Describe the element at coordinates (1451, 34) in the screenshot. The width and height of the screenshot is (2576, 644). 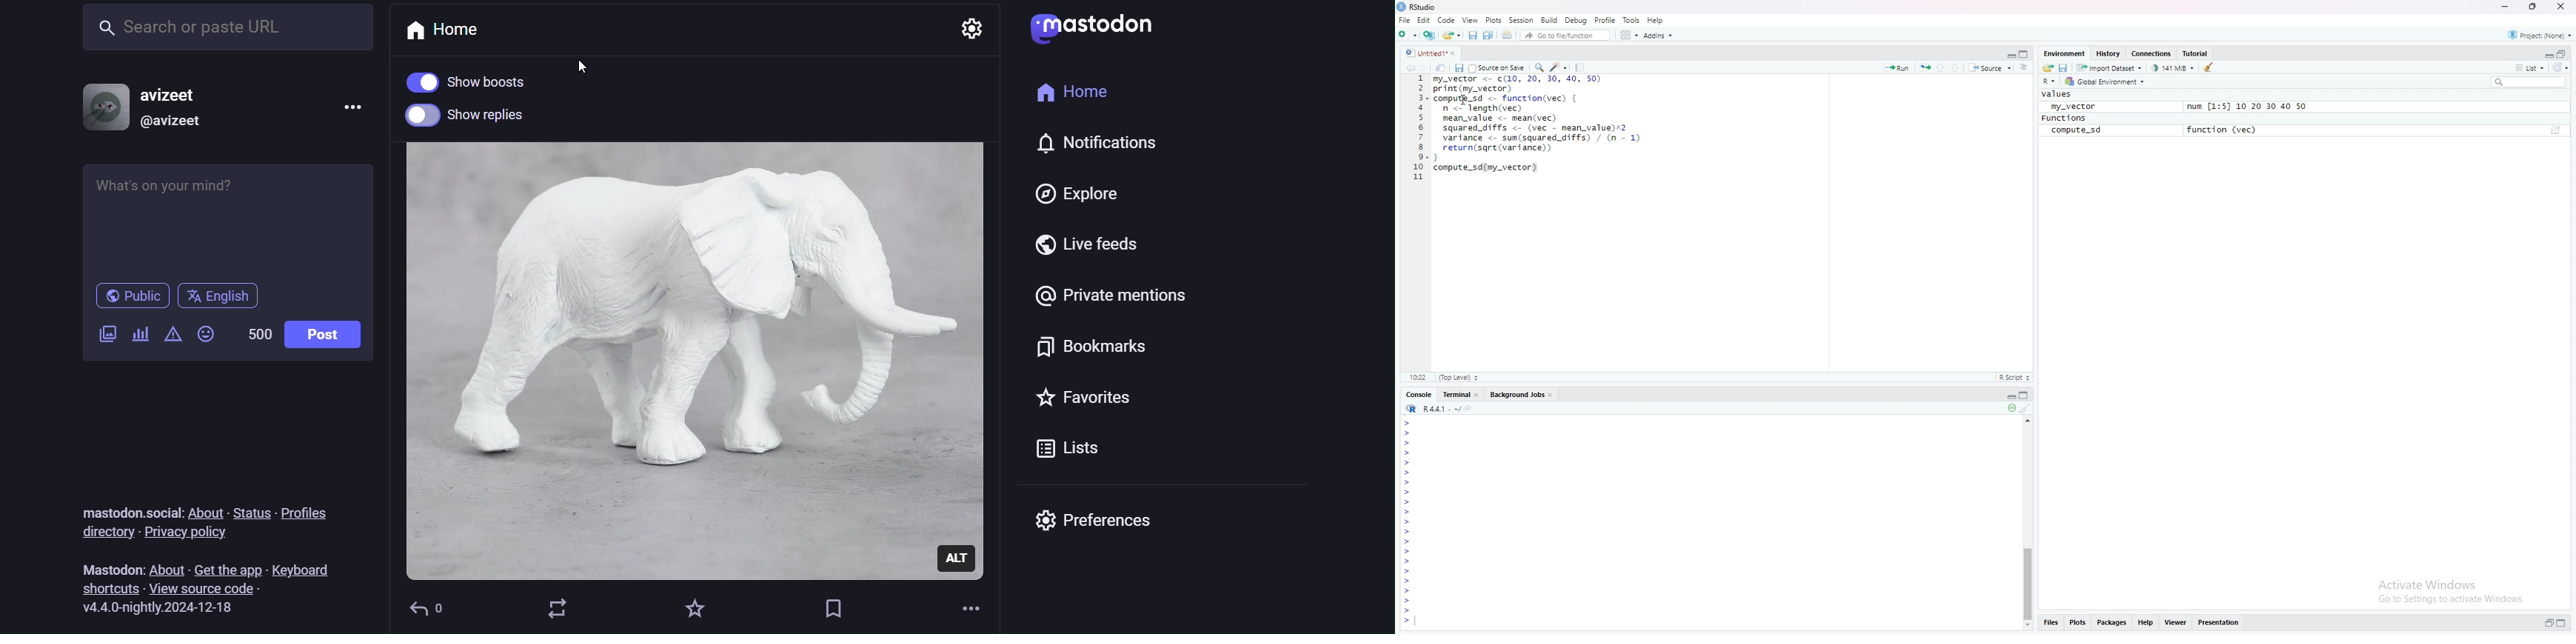
I see `Open an existing file (Ctrl + O)` at that location.